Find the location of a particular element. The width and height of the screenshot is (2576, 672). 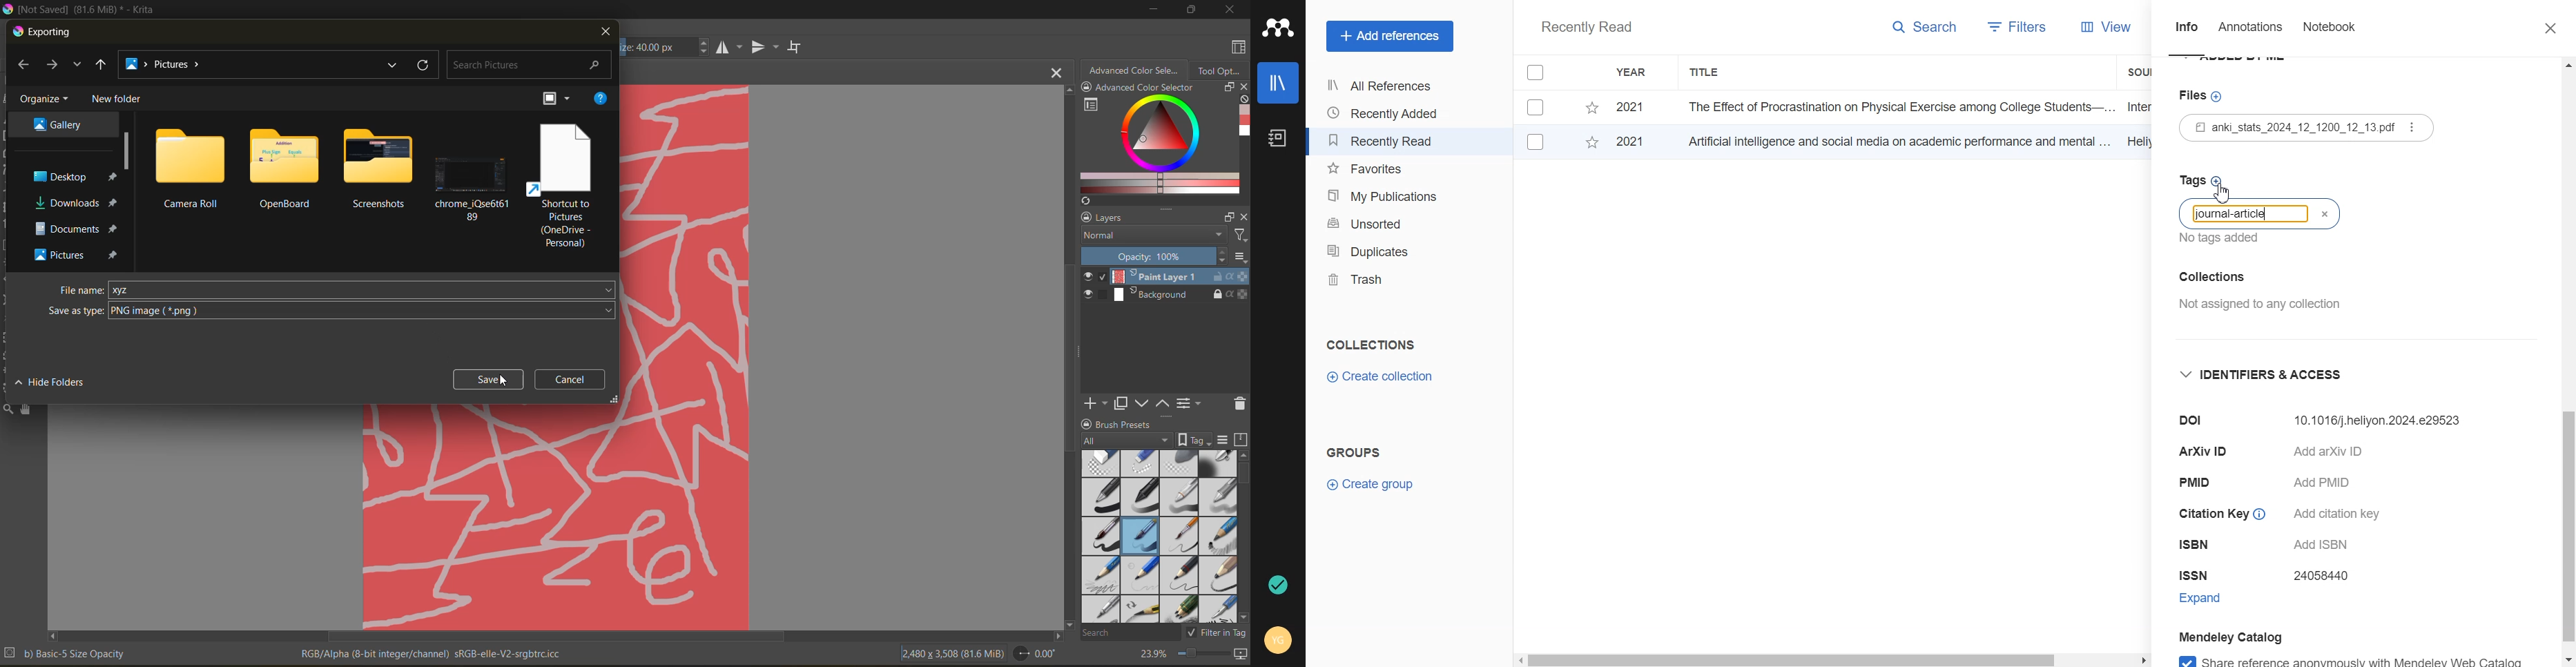

Recently Added is located at coordinates (1385, 113).